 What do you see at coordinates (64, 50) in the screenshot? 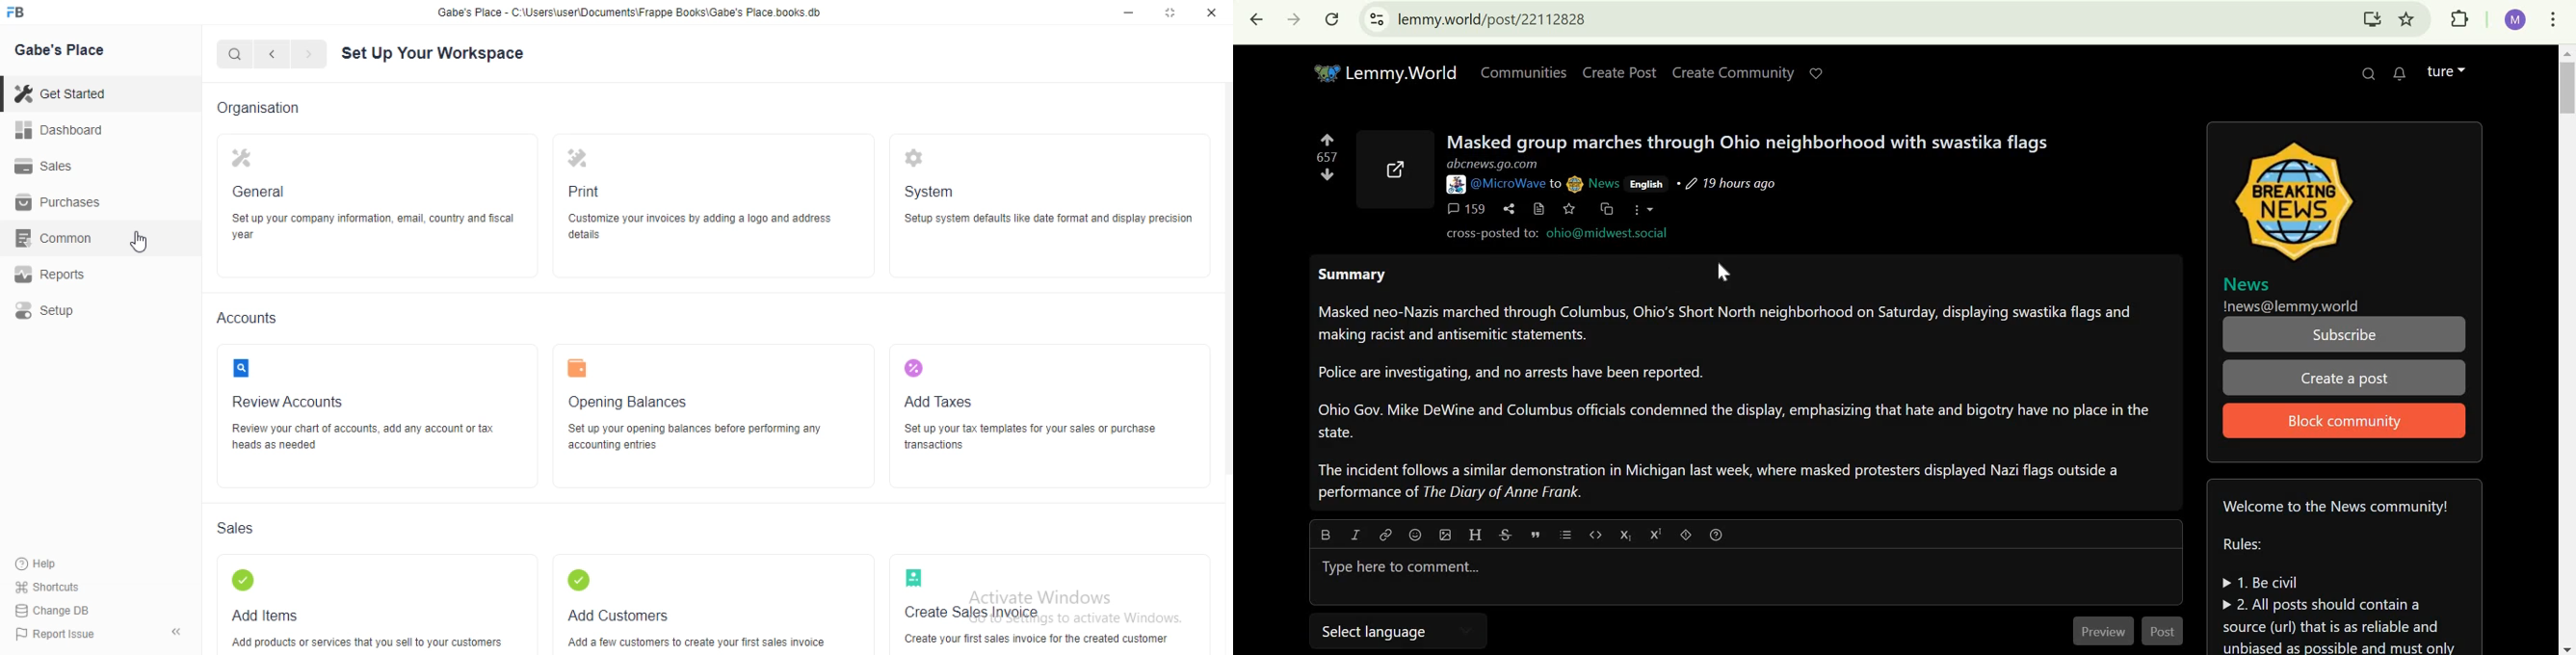
I see `Gabe's Place` at bounding box center [64, 50].